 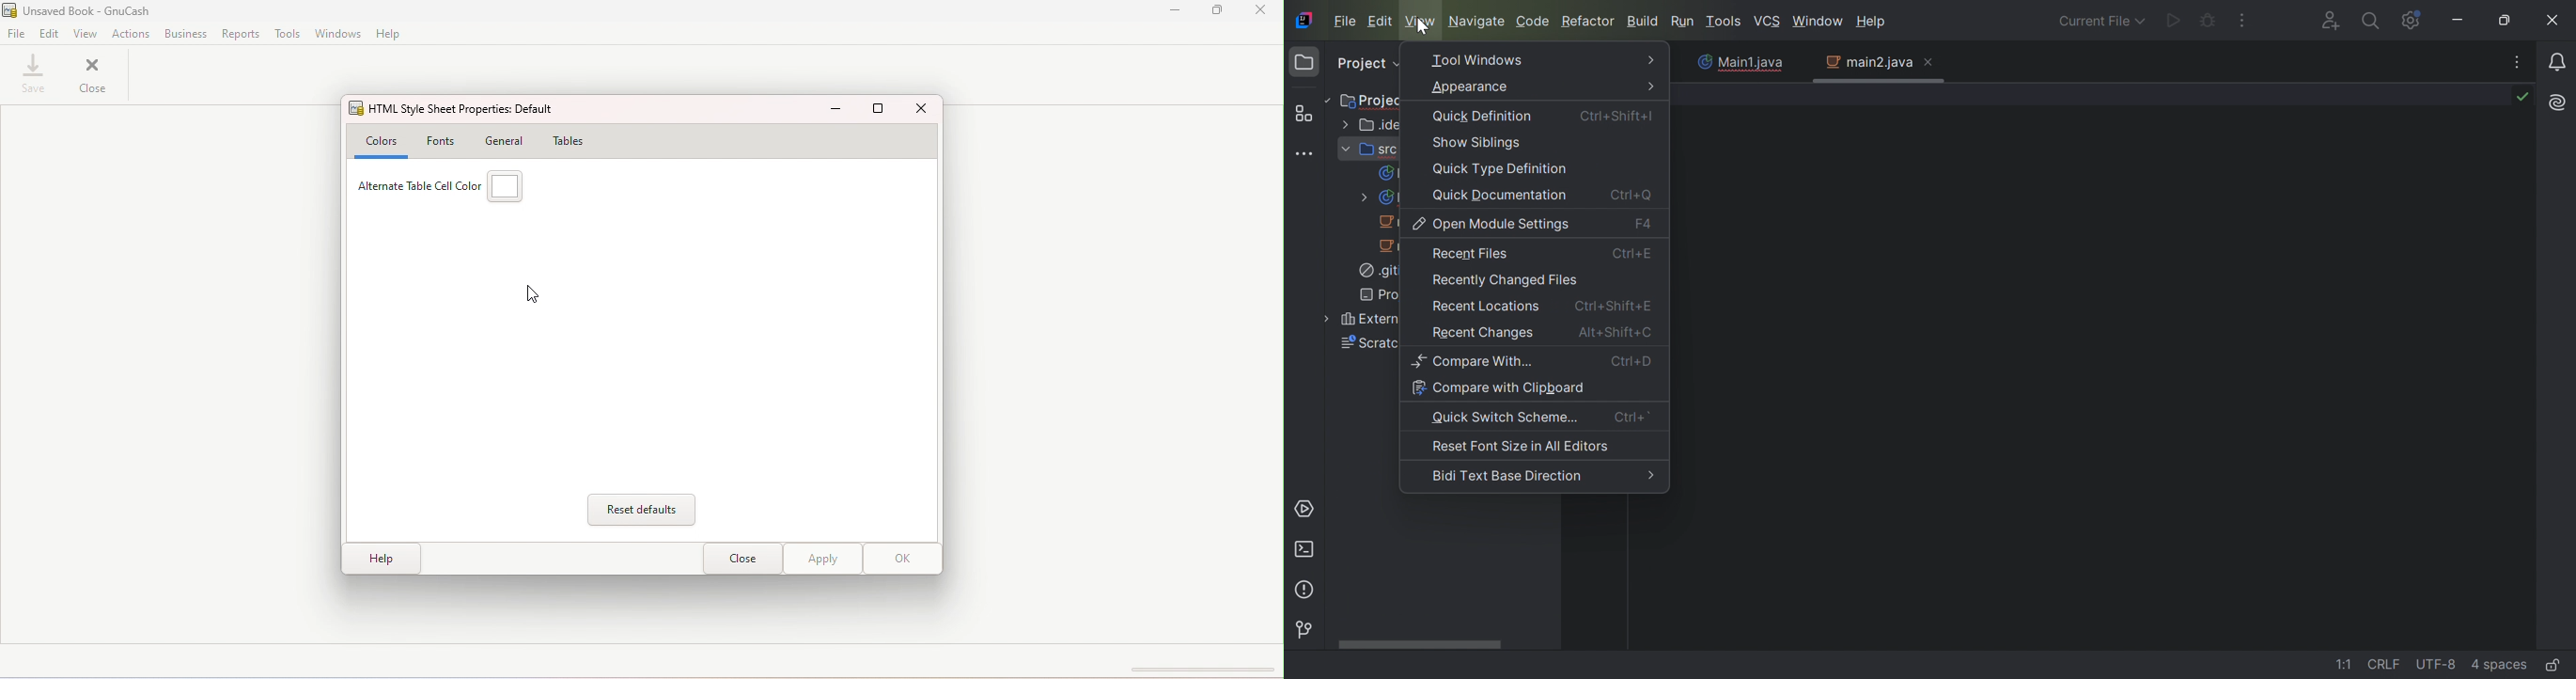 I want to click on Edit, so click(x=1380, y=21).